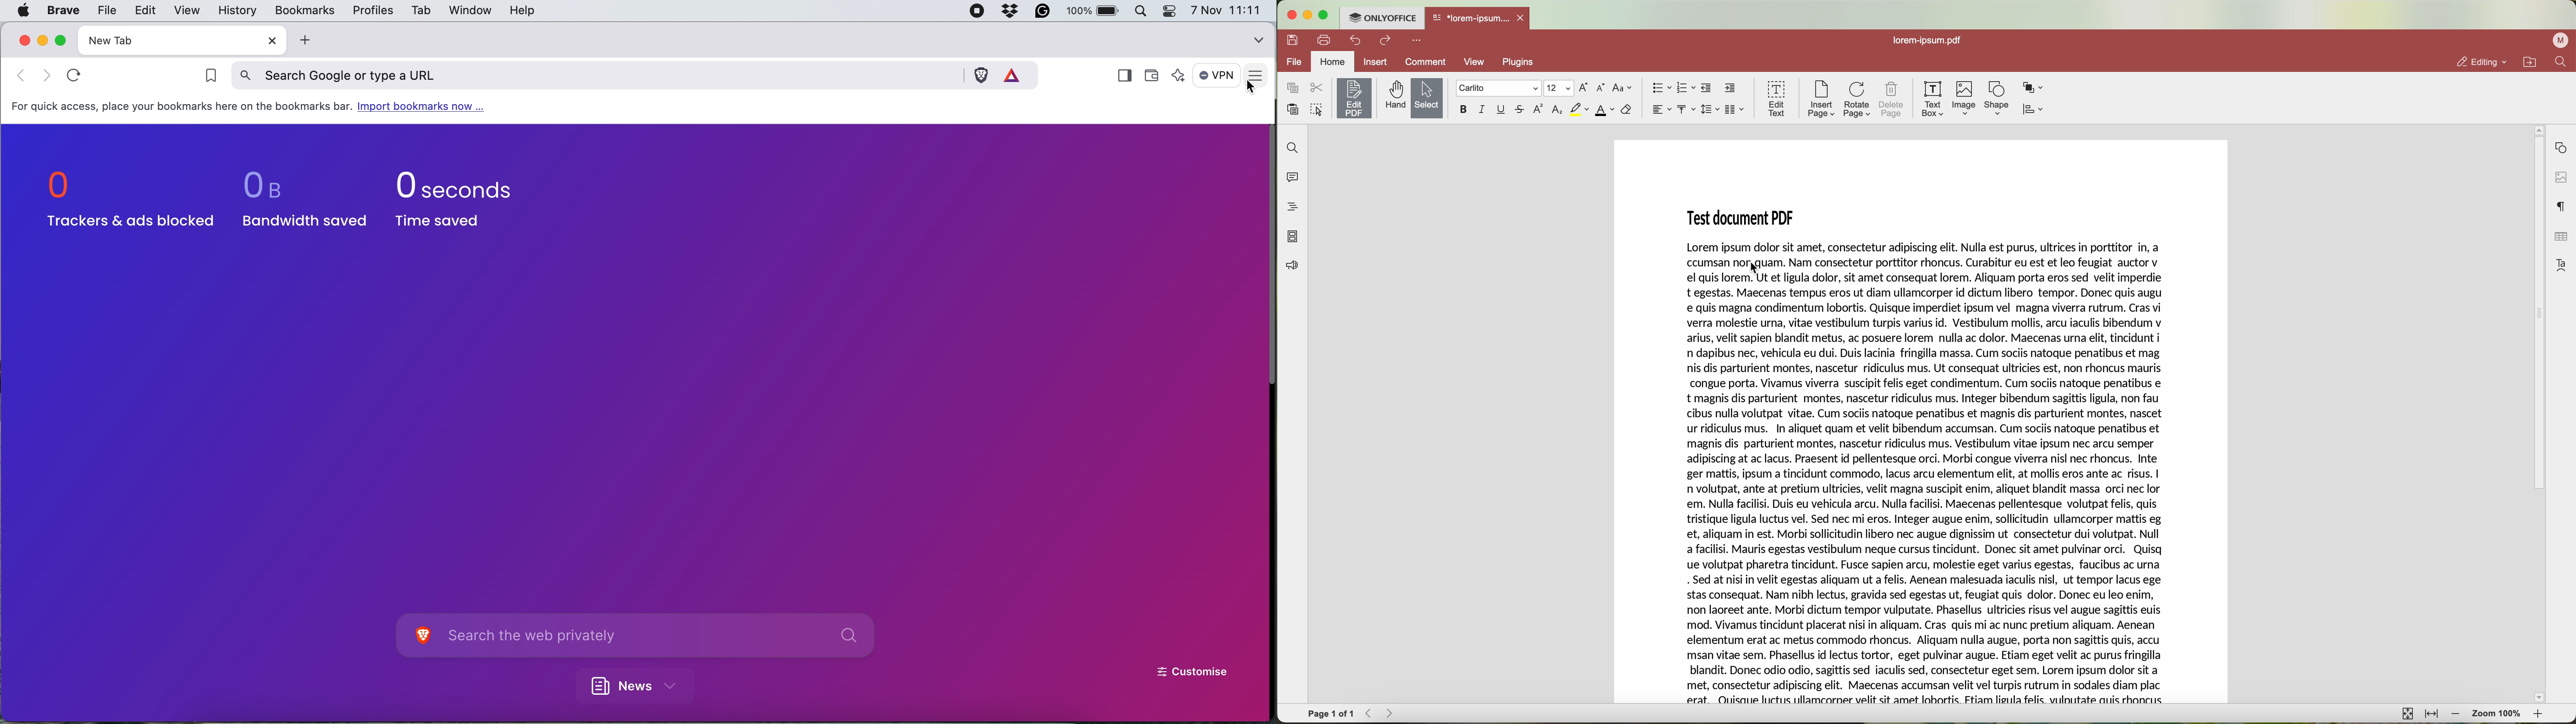  I want to click on save, so click(1293, 40).